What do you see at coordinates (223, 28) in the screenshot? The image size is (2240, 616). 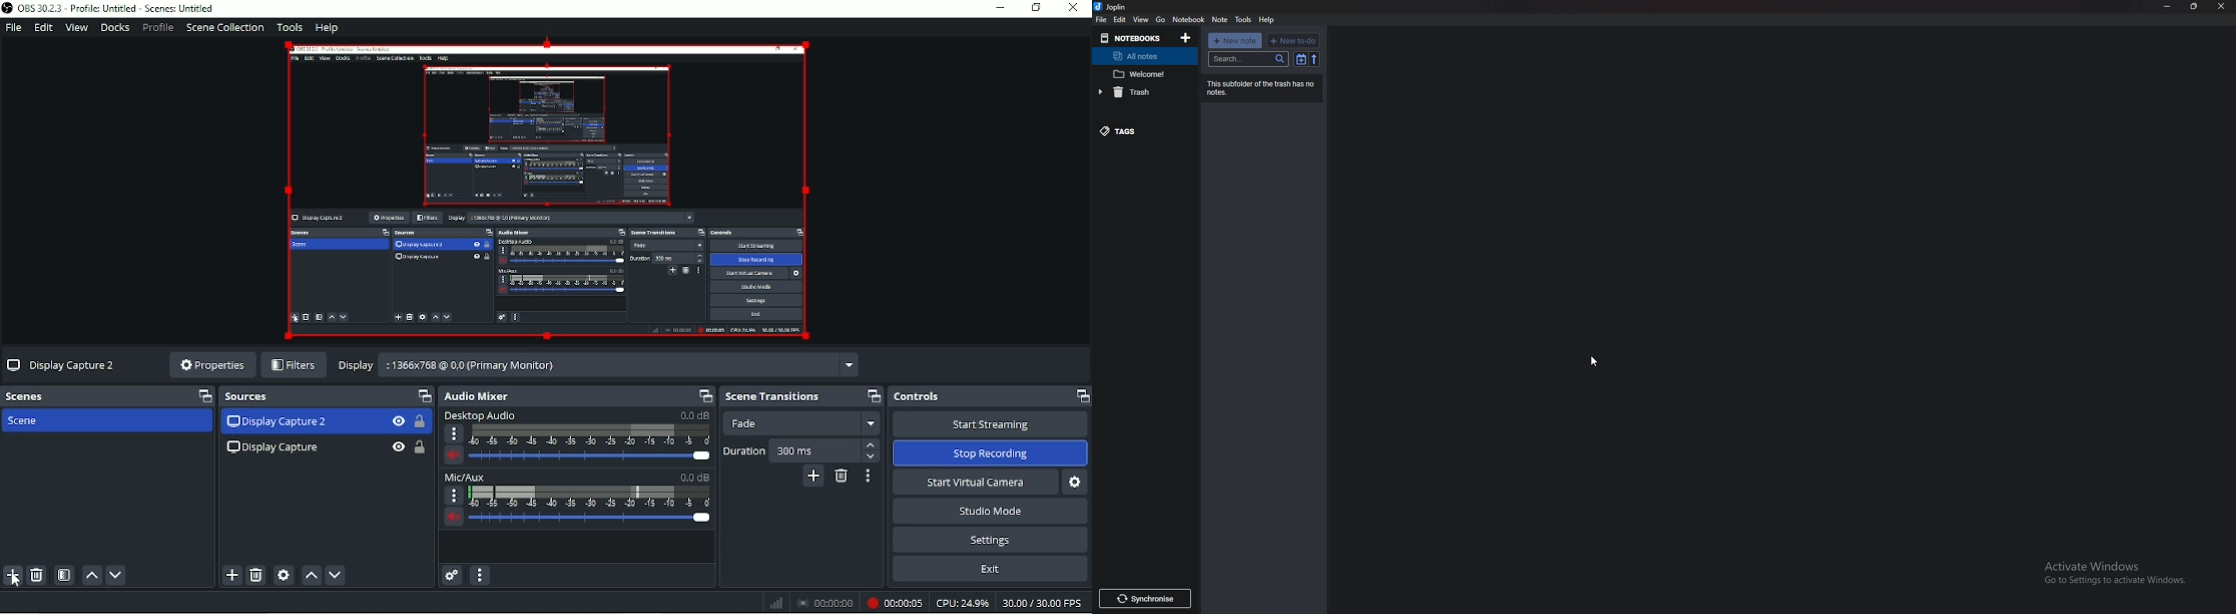 I see `Scene collection` at bounding box center [223, 28].